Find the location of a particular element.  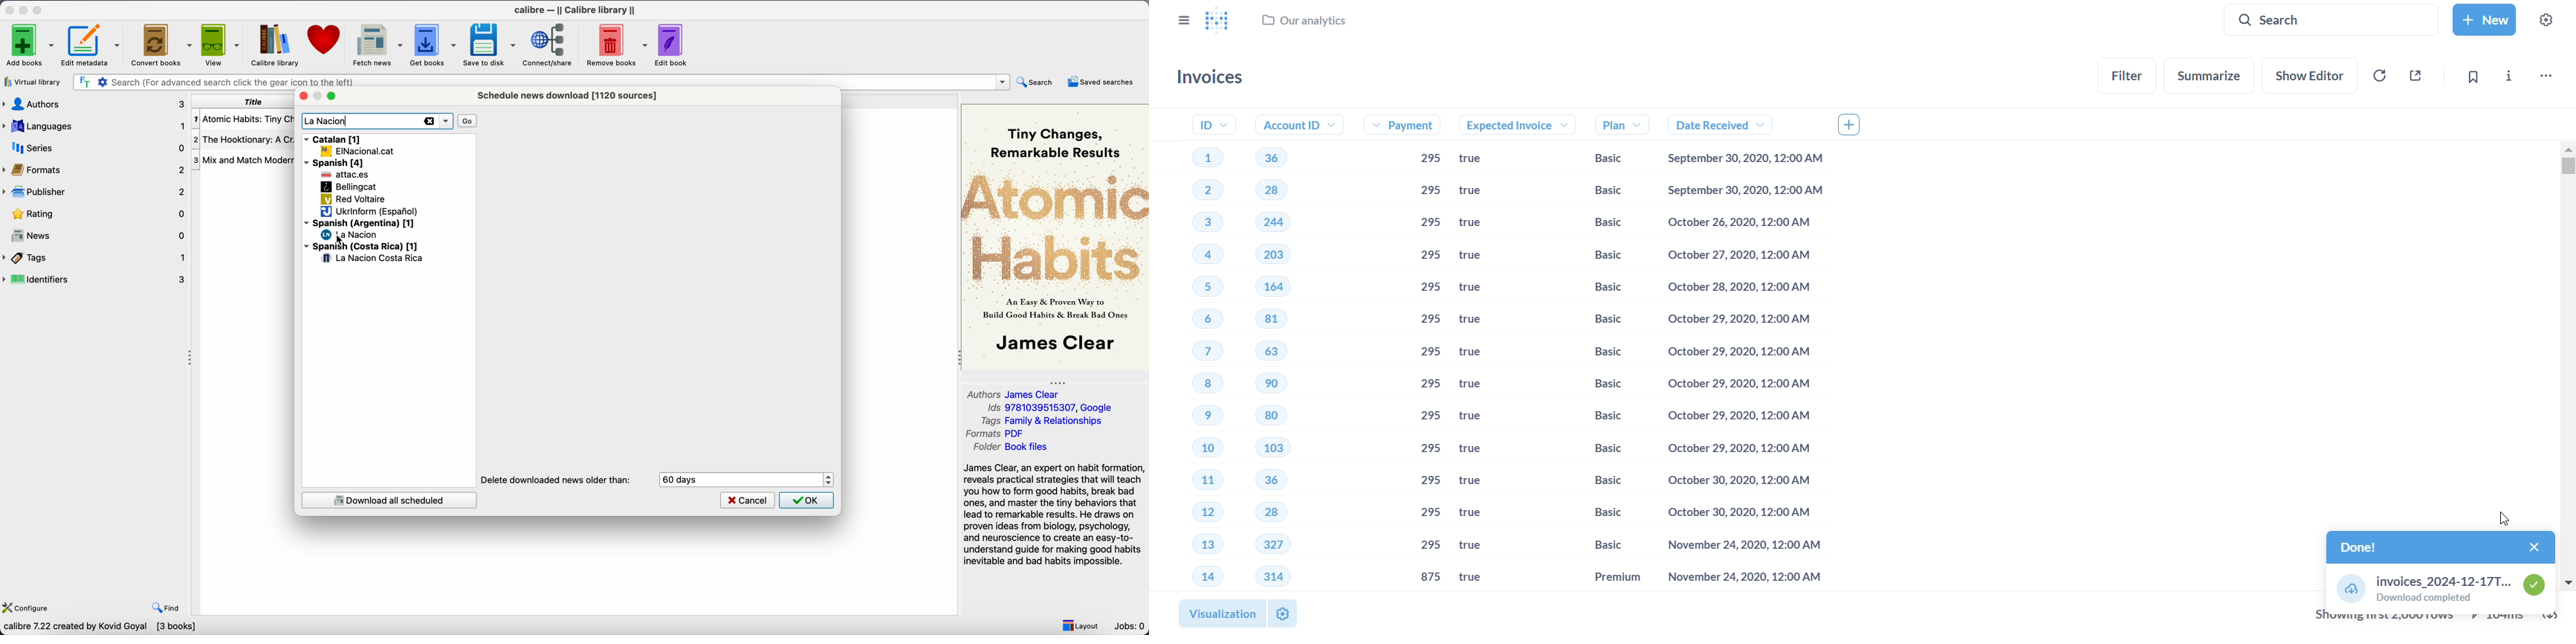

search is located at coordinates (2337, 19).